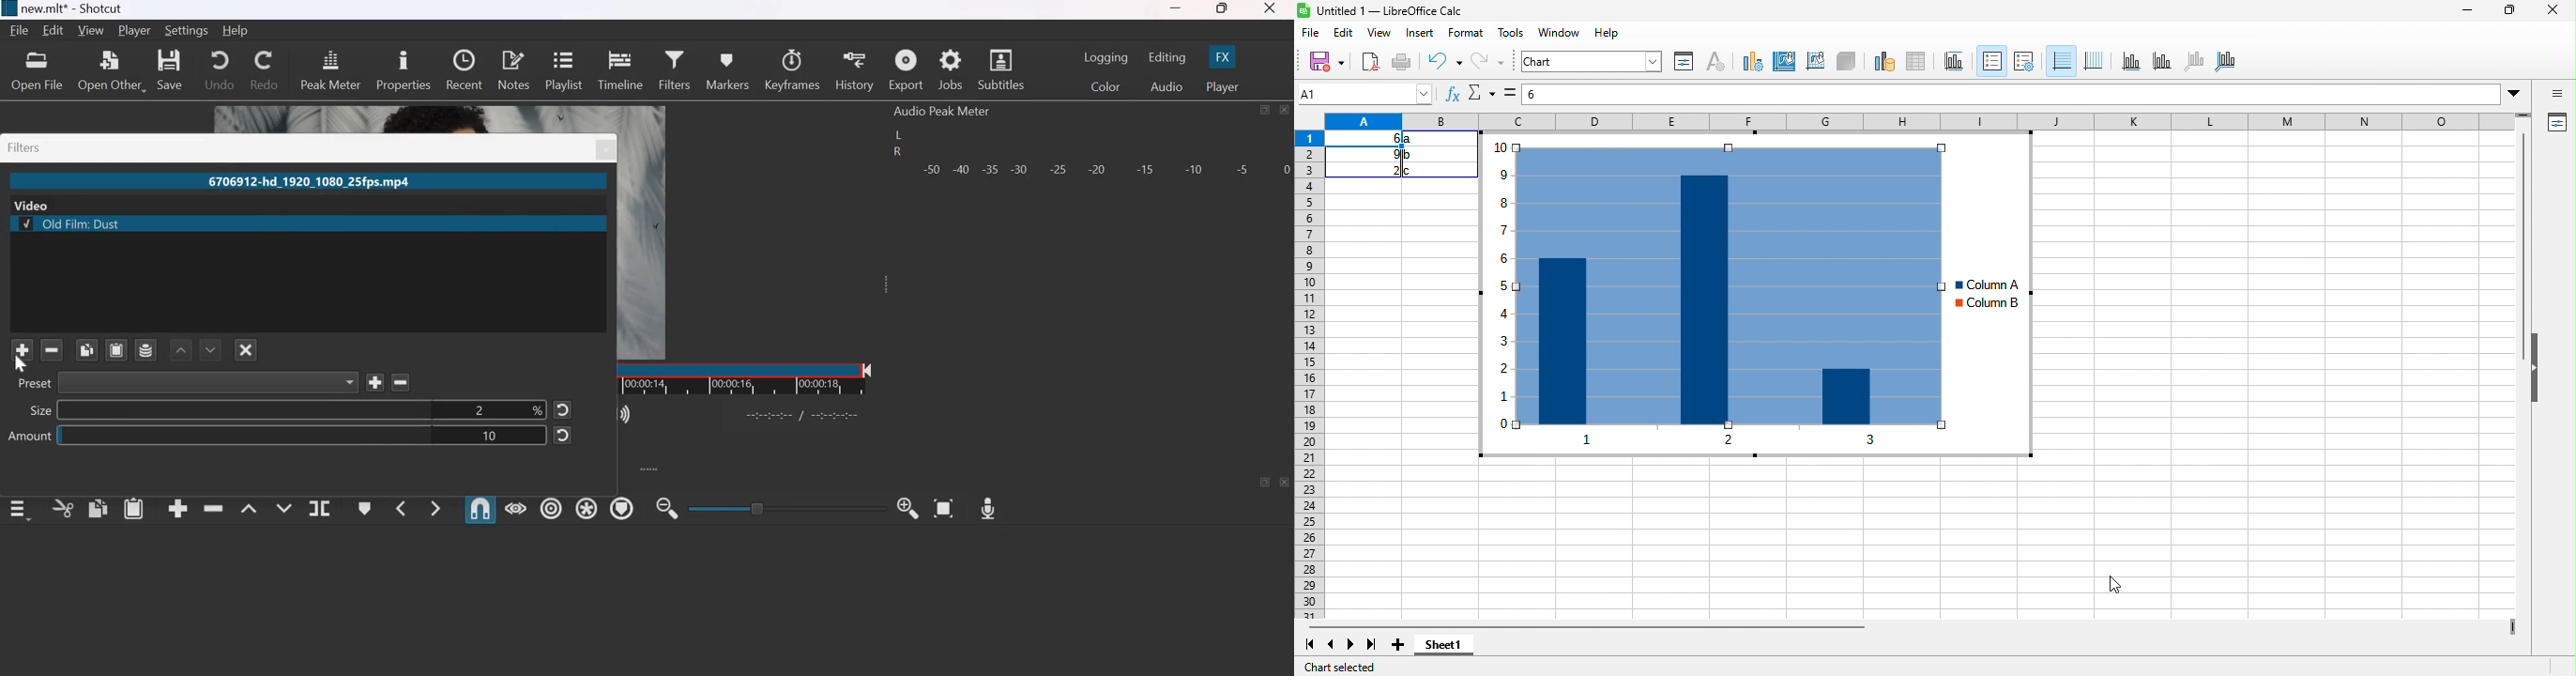 The width and height of the screenshot is (2576, 700). Describe the element at coordinates (52, 349) in the screenshot. I see `remove selected filter` at that location.